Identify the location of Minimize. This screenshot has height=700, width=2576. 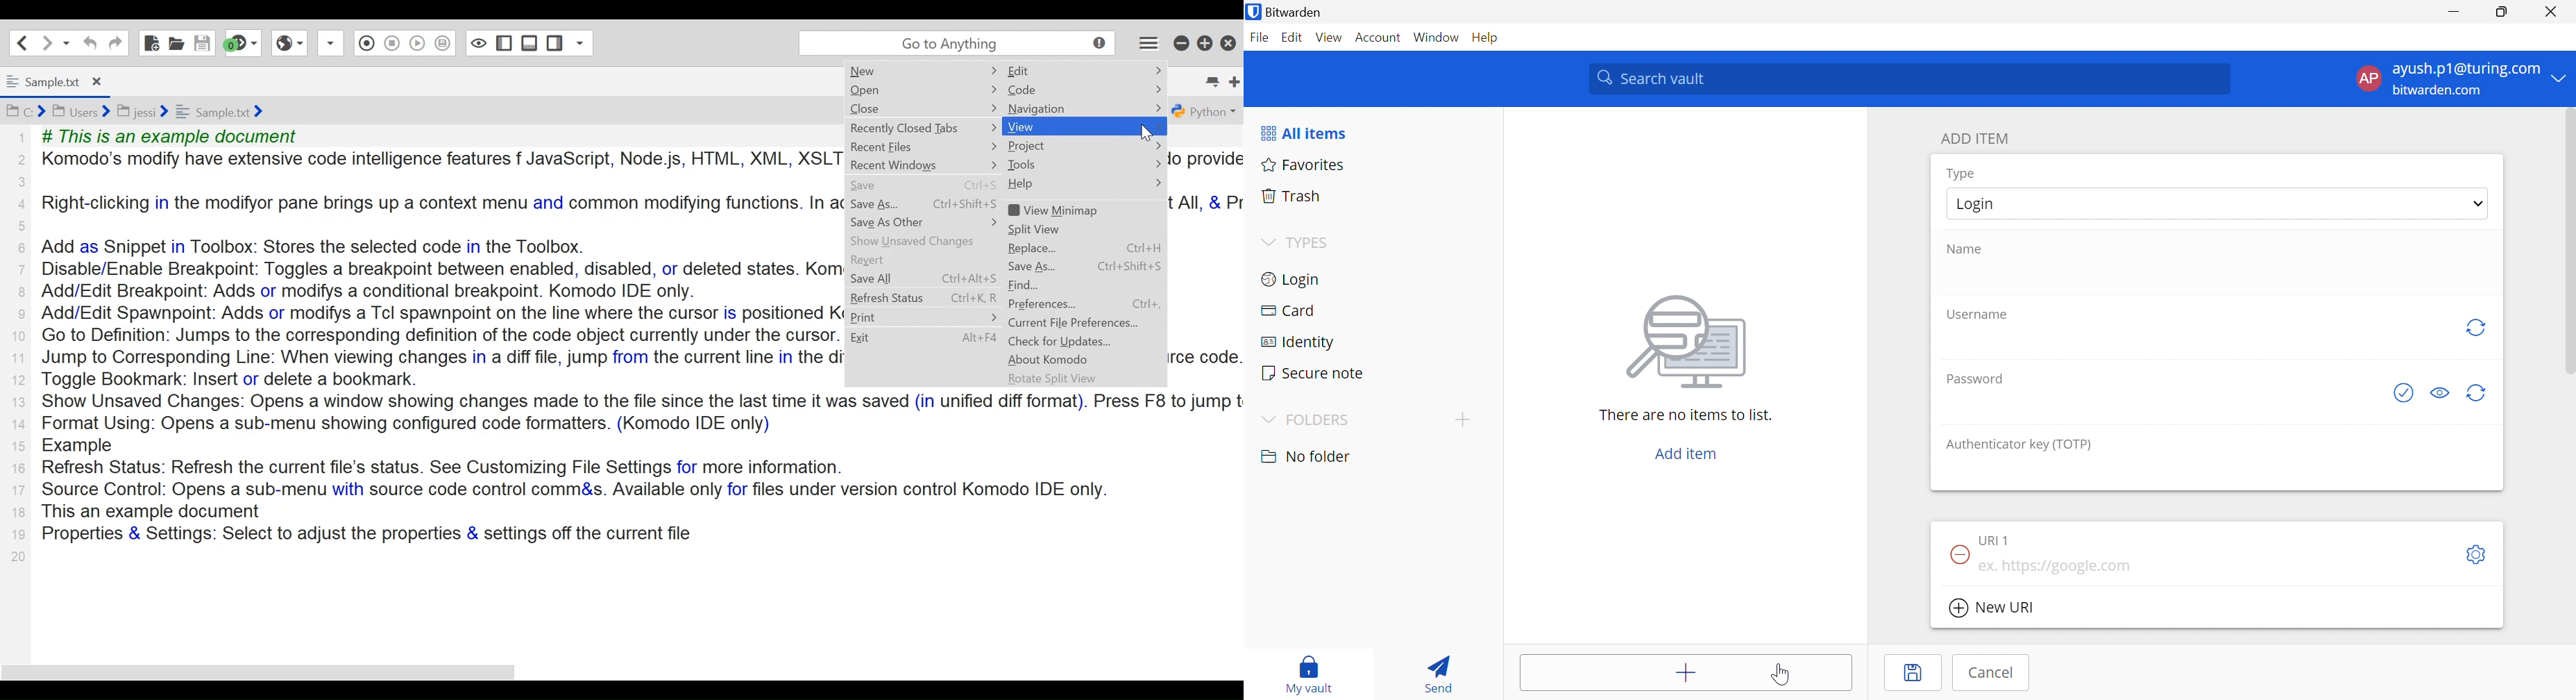
(2454, 12).